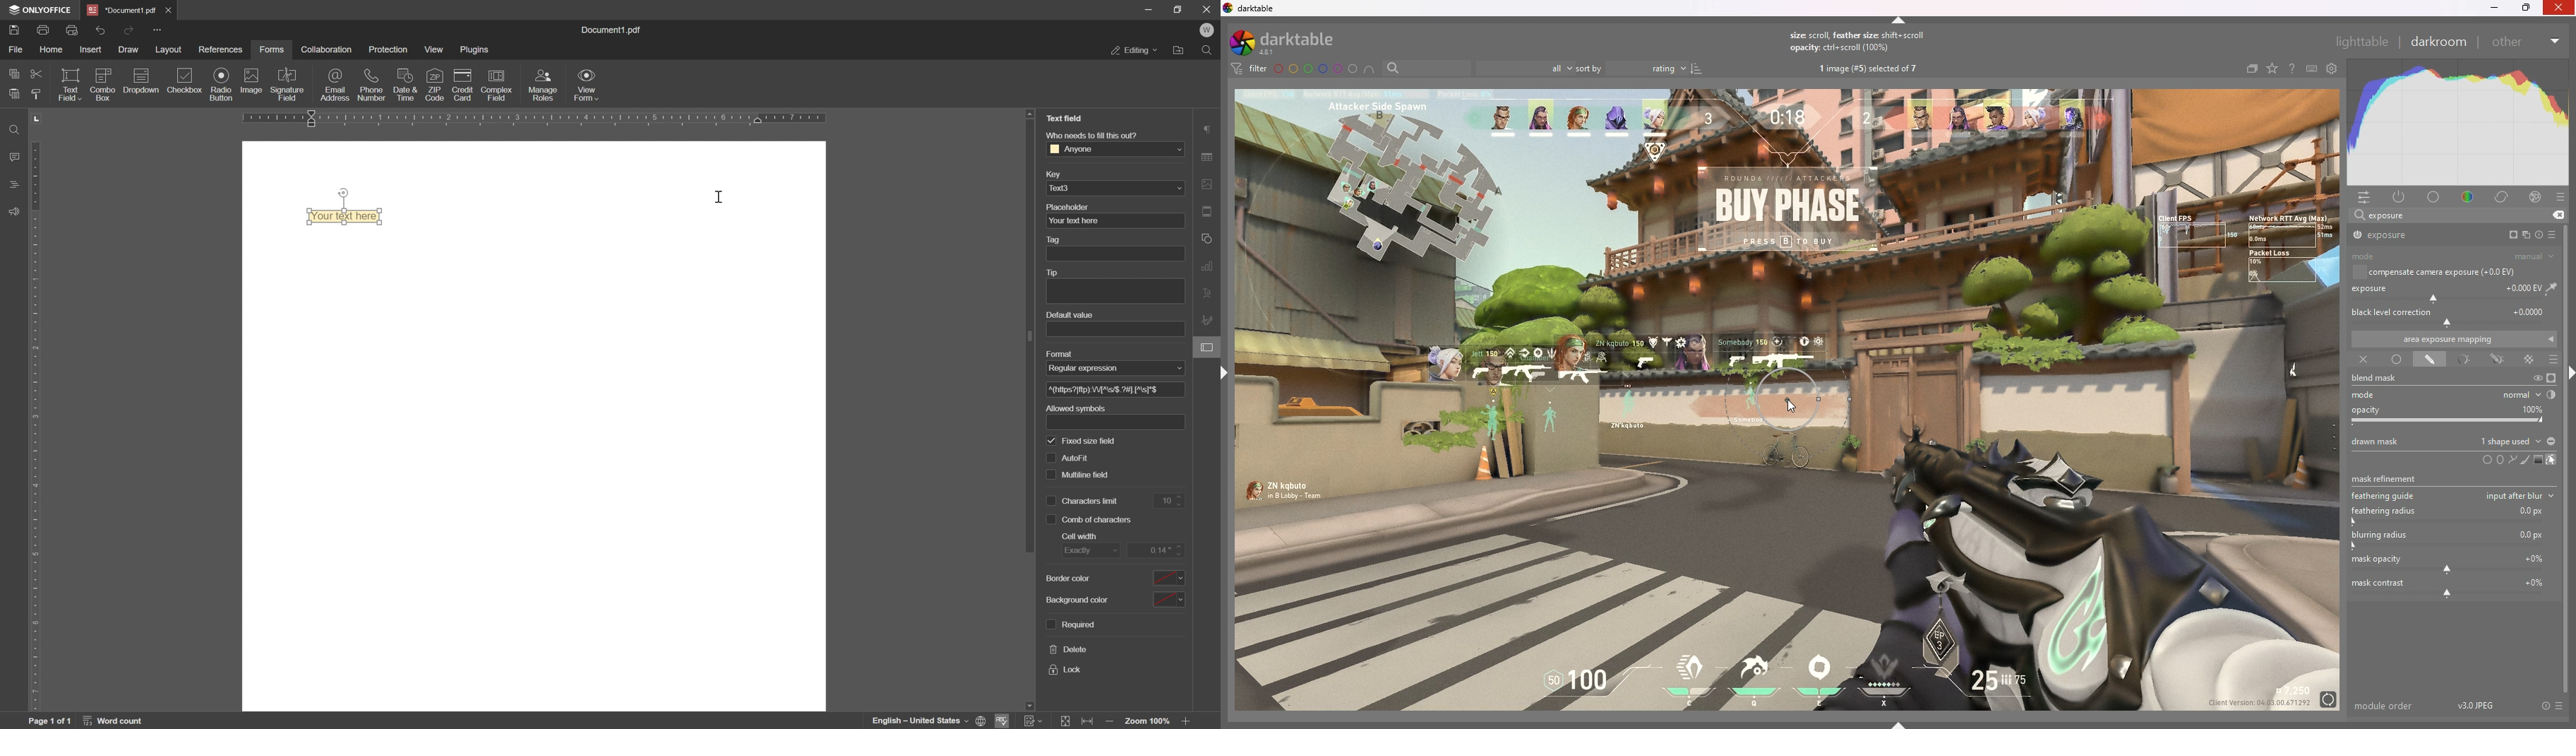 The image size is (2576, 756). What do you see at coordinates (1784, 398) in the screenshot?
I see `mask` at bounding box center [1784, 398].